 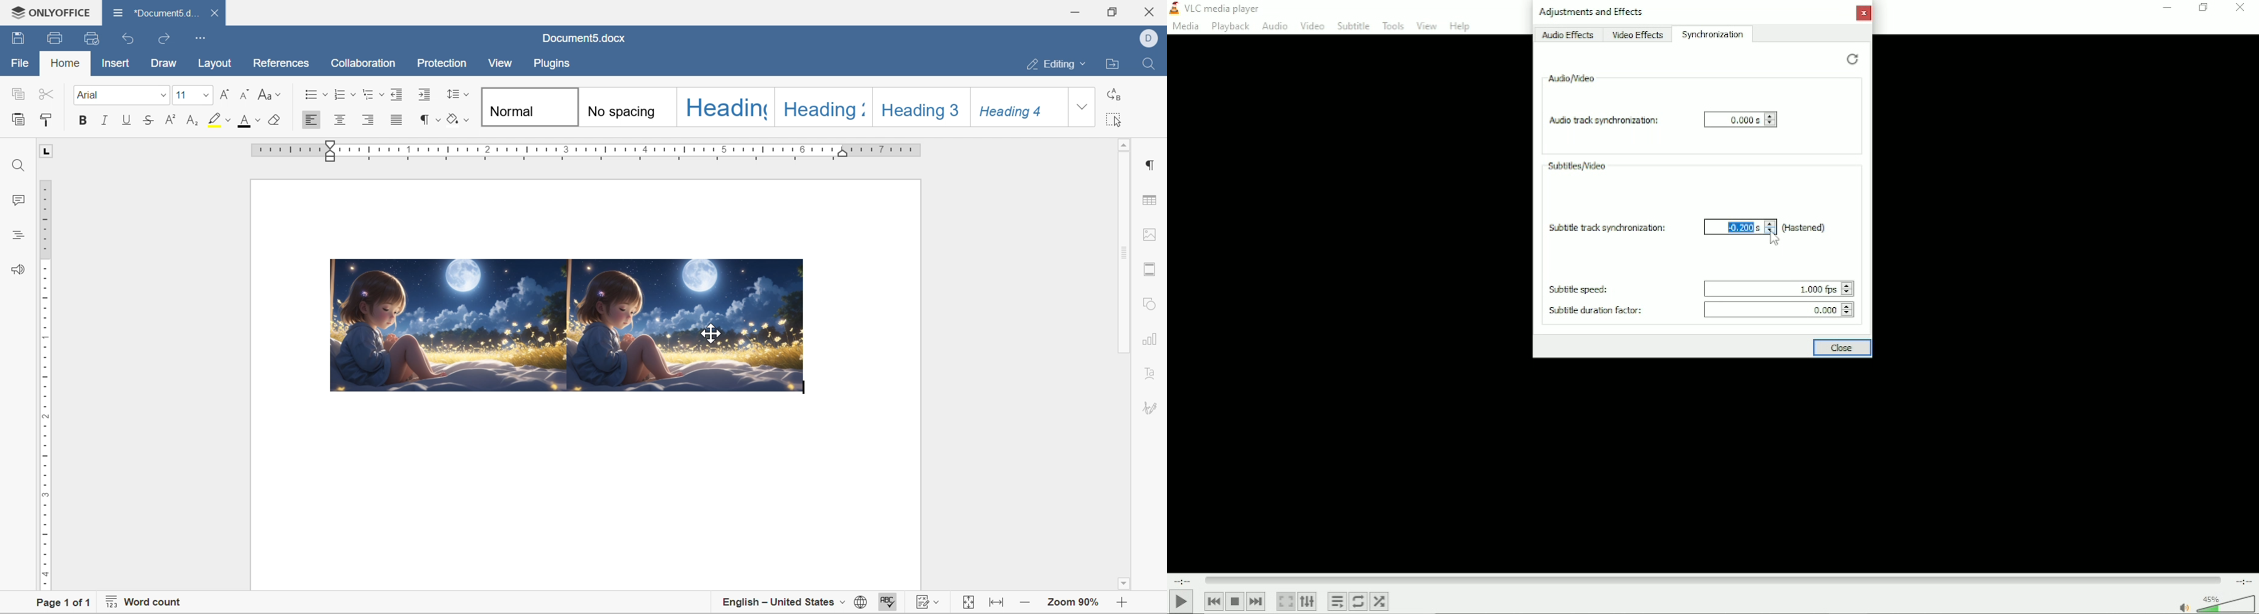 What do you see at coordinates (18, 119) in the screenshot?
I see `paste` at bounding box center [18, 119].